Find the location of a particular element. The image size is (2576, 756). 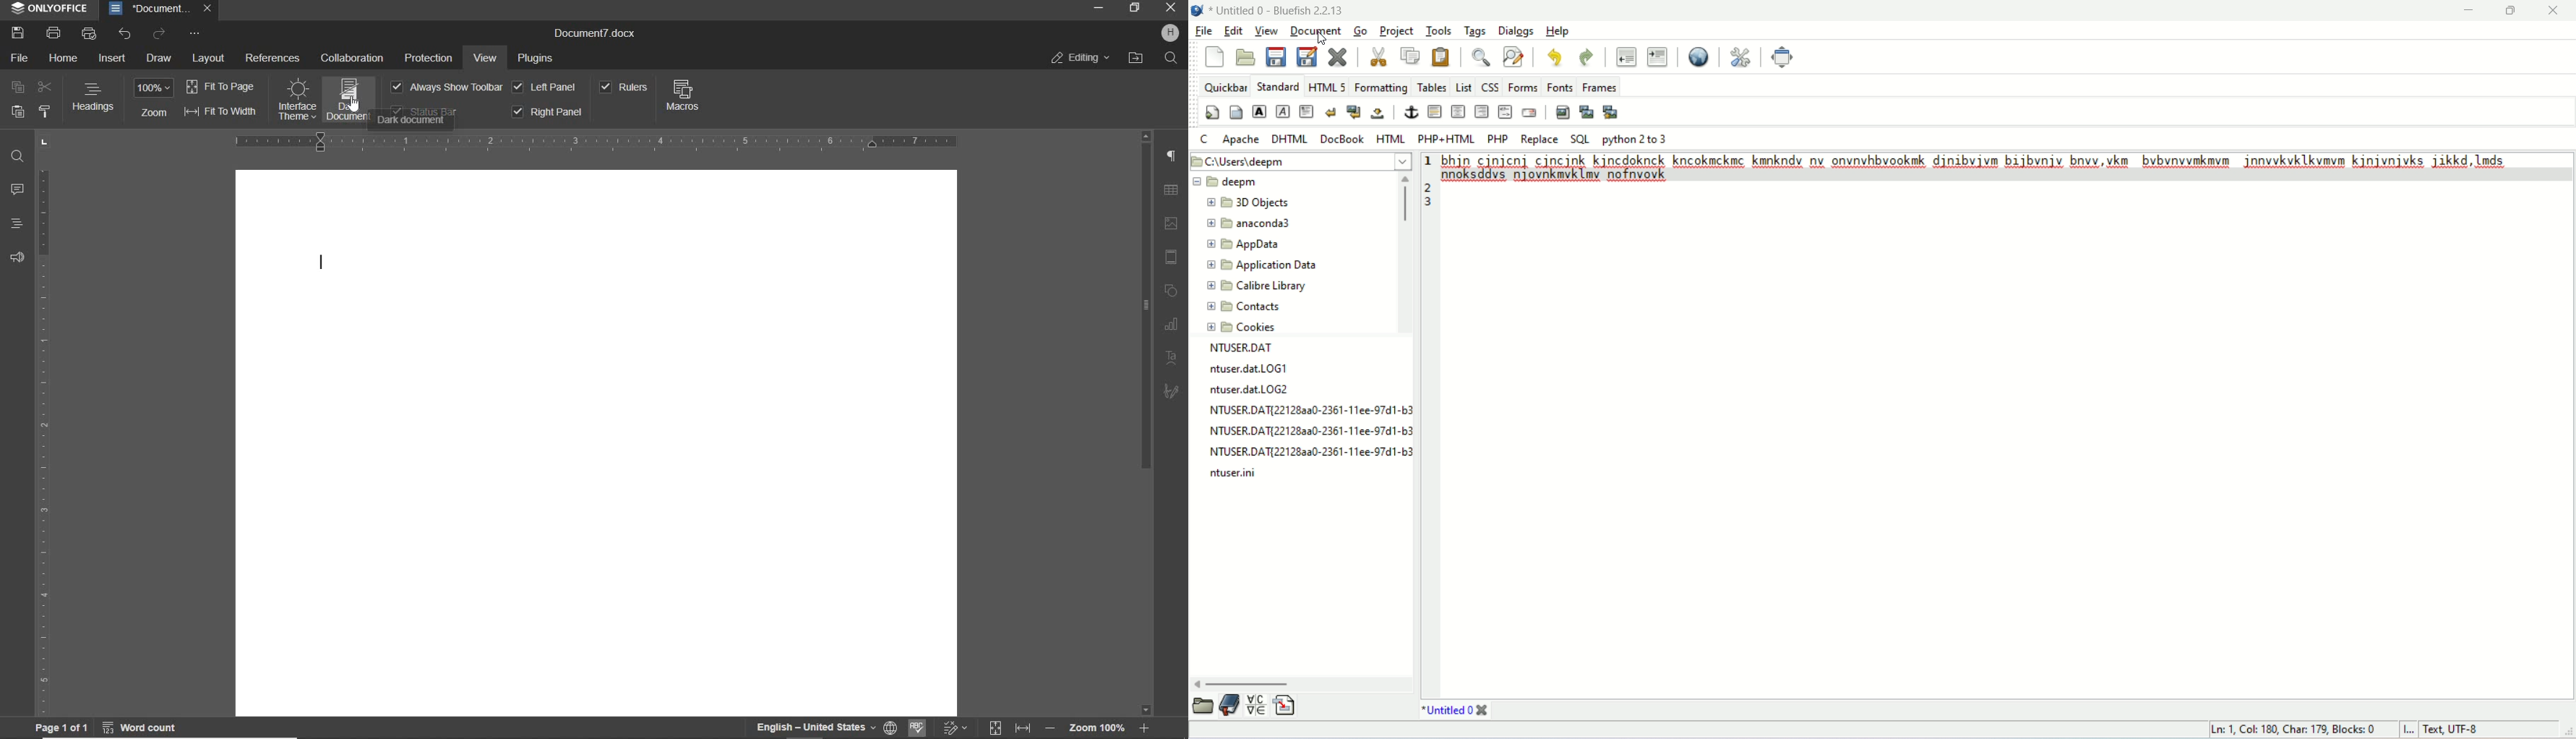

STATUS BBAR is located at coordinates (425, 111).